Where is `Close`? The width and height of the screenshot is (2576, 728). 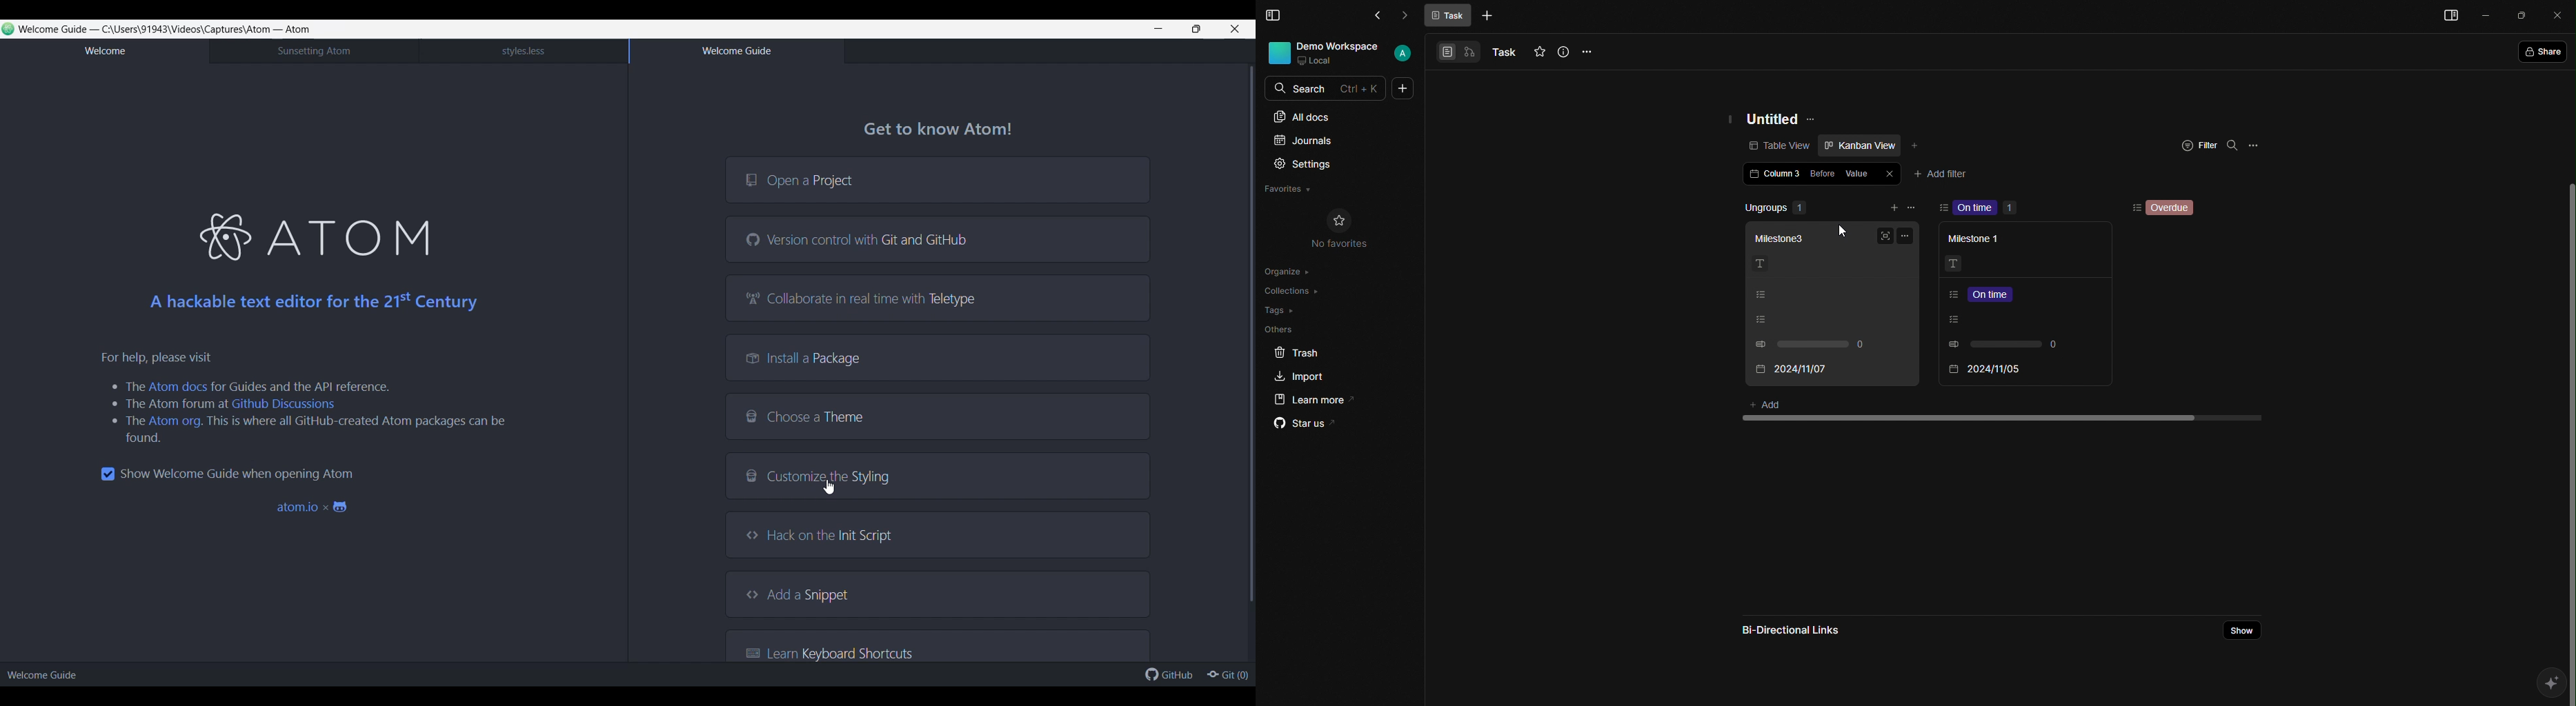 Close is located at coordinates (1888, 172).